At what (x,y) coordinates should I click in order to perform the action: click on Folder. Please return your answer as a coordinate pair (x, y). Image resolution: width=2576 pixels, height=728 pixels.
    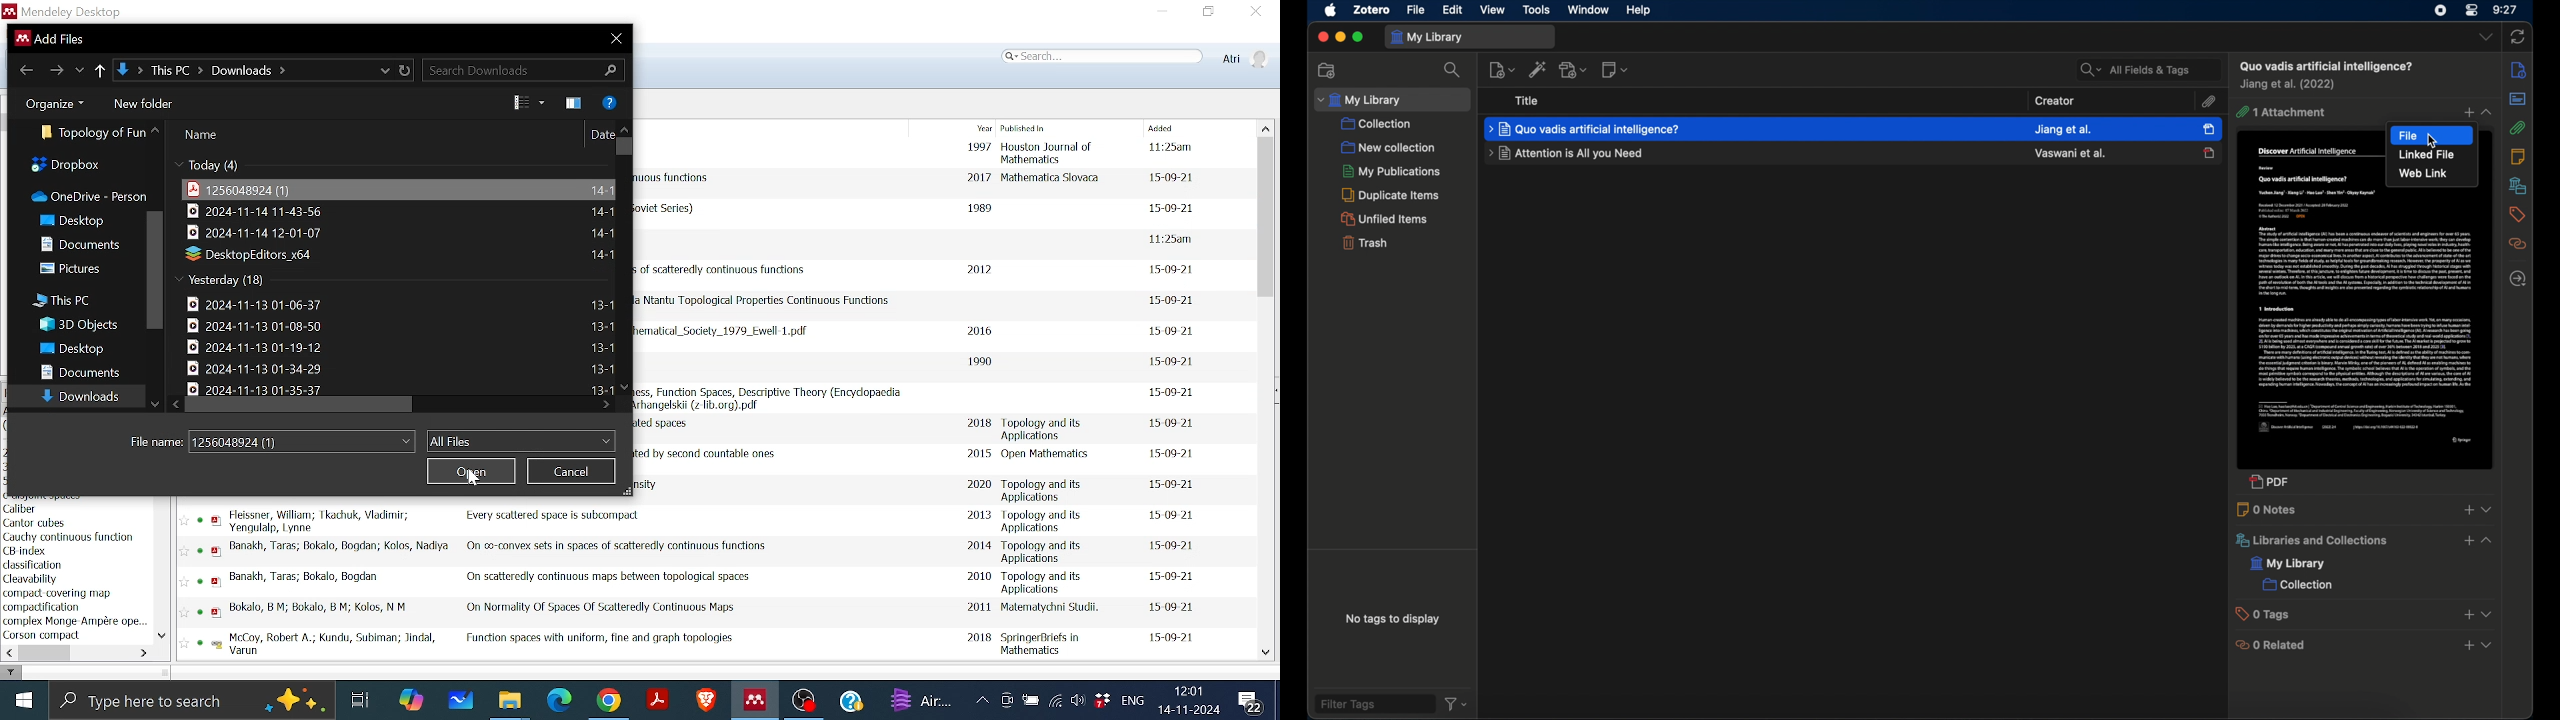
    Looking at the image, I should click on (92, 131).